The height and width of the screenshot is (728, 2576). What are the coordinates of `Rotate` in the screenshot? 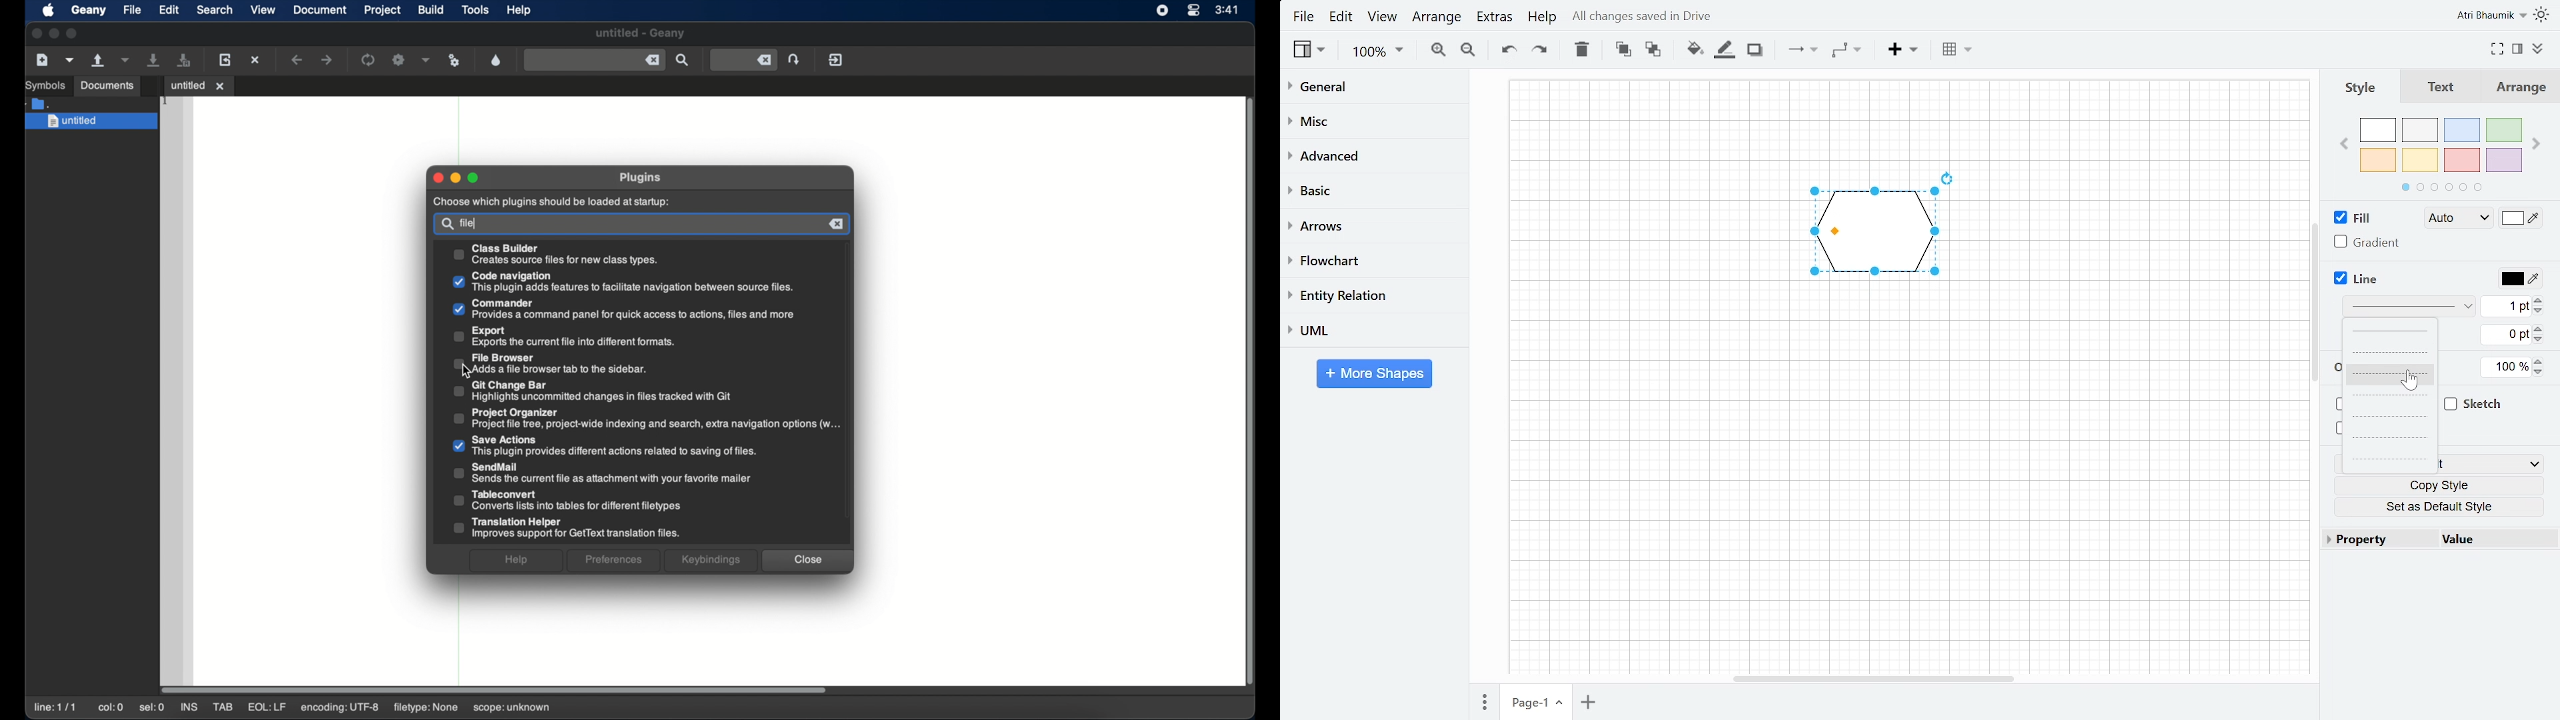 It's located at (1948, 178).